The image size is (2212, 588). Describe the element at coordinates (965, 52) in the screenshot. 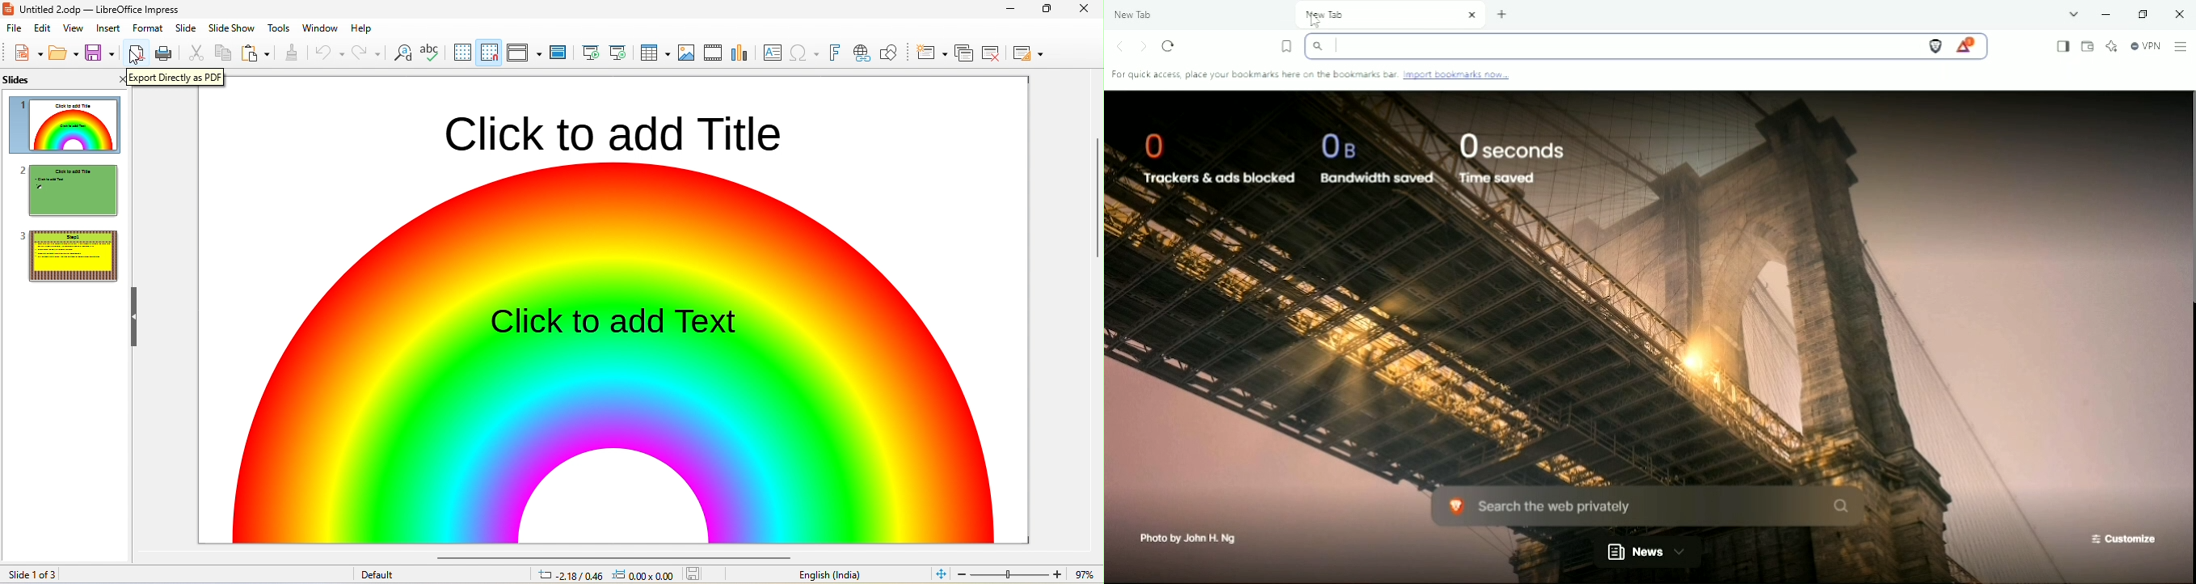

I see `duplicate slide` at that location.